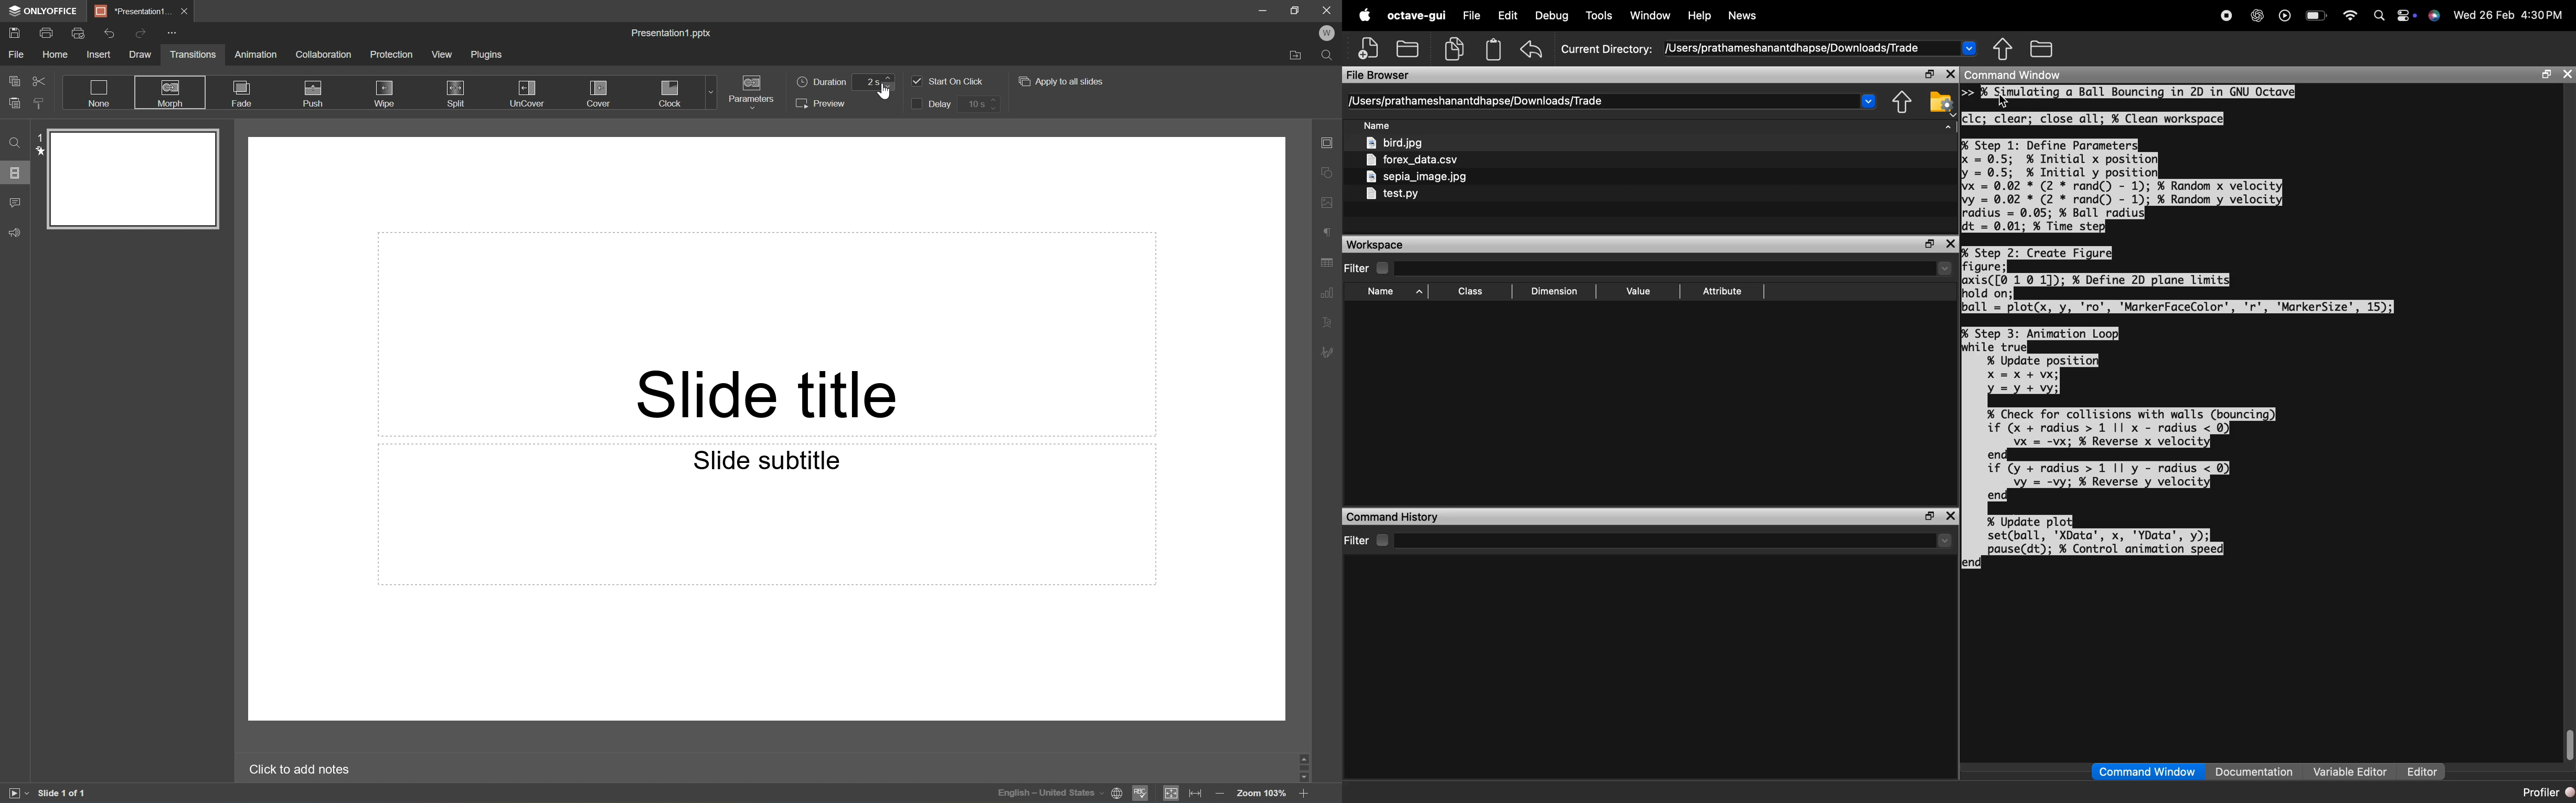  Describe the element at coordinates (2285, 16) in the screenshot. I see `play` at that location.